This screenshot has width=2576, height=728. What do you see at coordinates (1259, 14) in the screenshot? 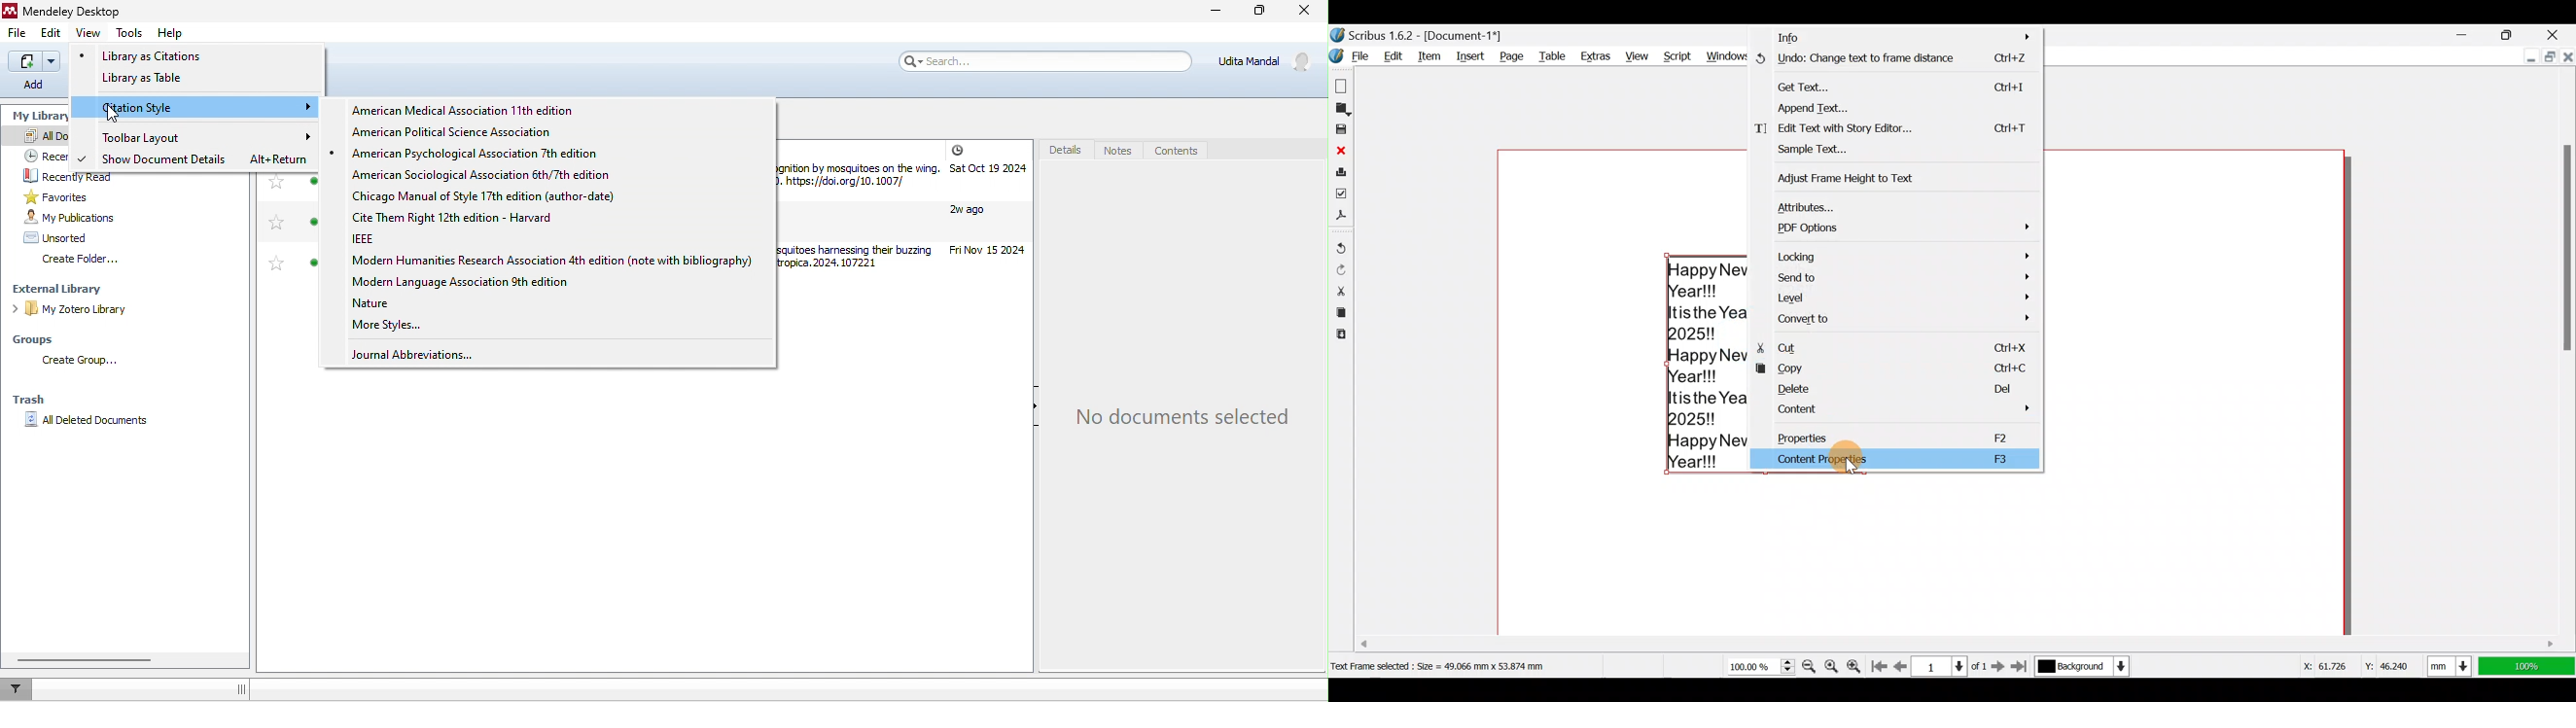
I see `maximize` at bounding box center [1259, 14].